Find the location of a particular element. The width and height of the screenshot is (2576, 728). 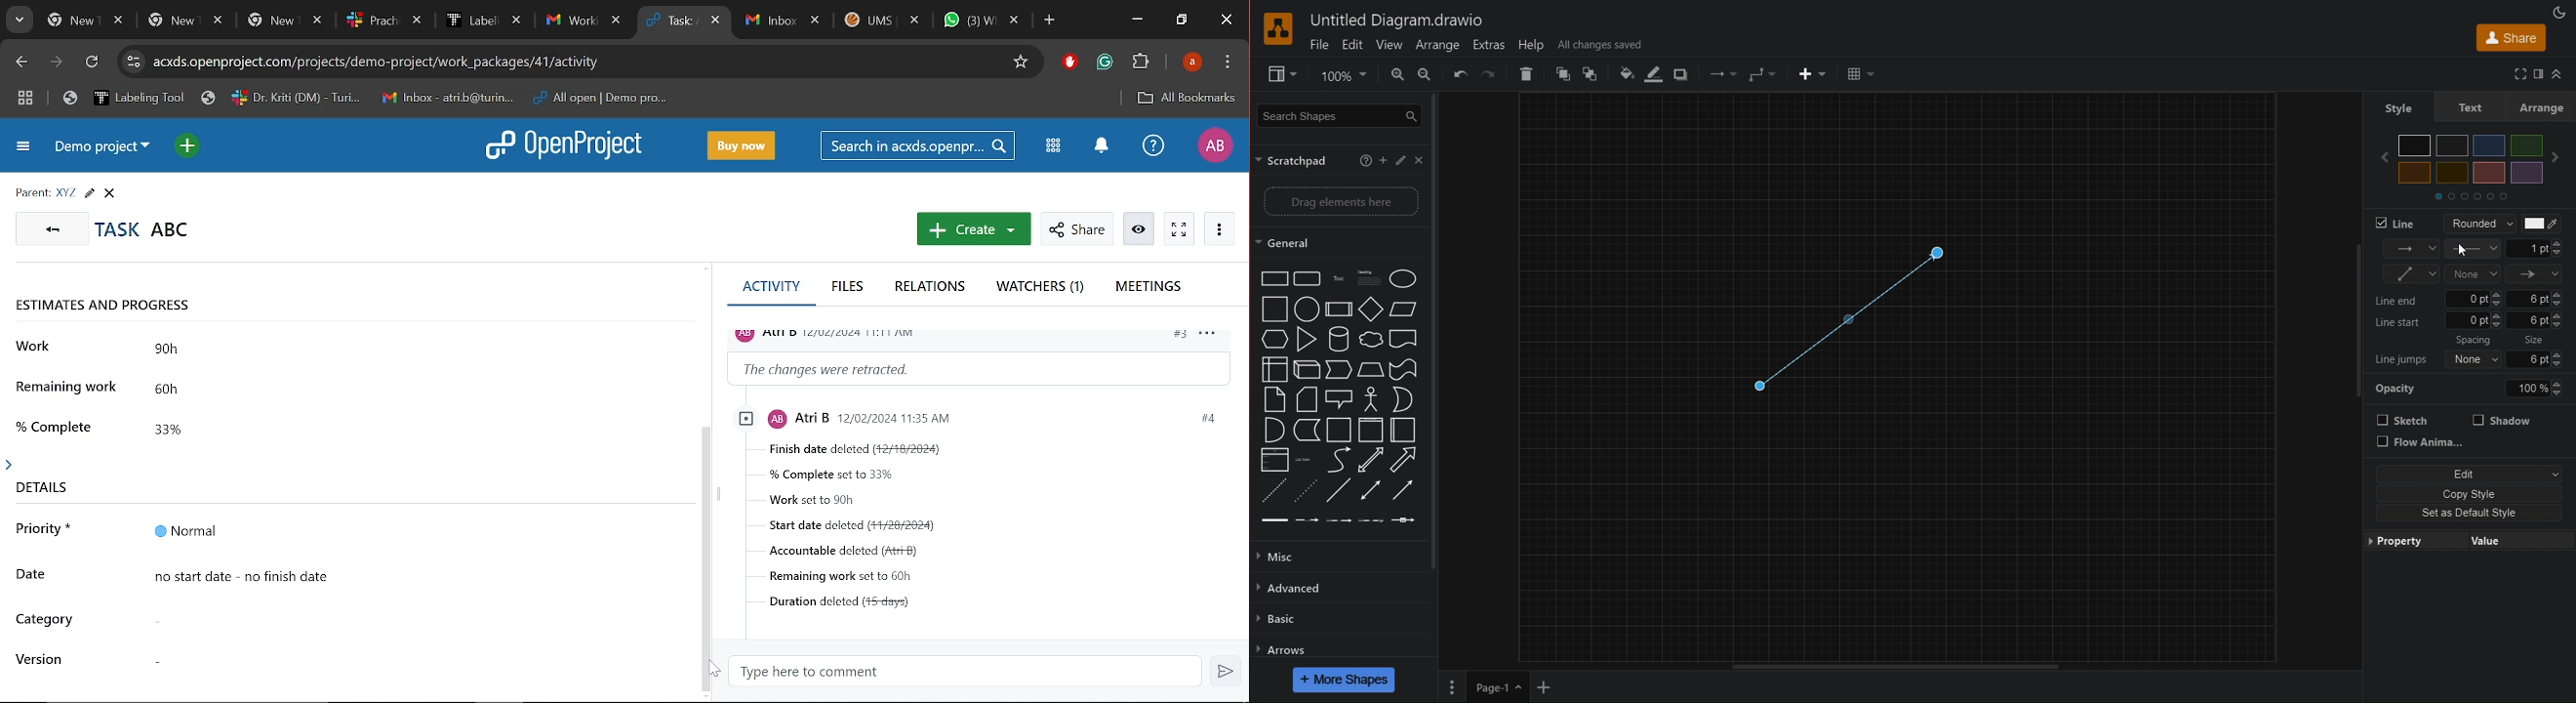

Line header is located at coordinates (2535, 274).